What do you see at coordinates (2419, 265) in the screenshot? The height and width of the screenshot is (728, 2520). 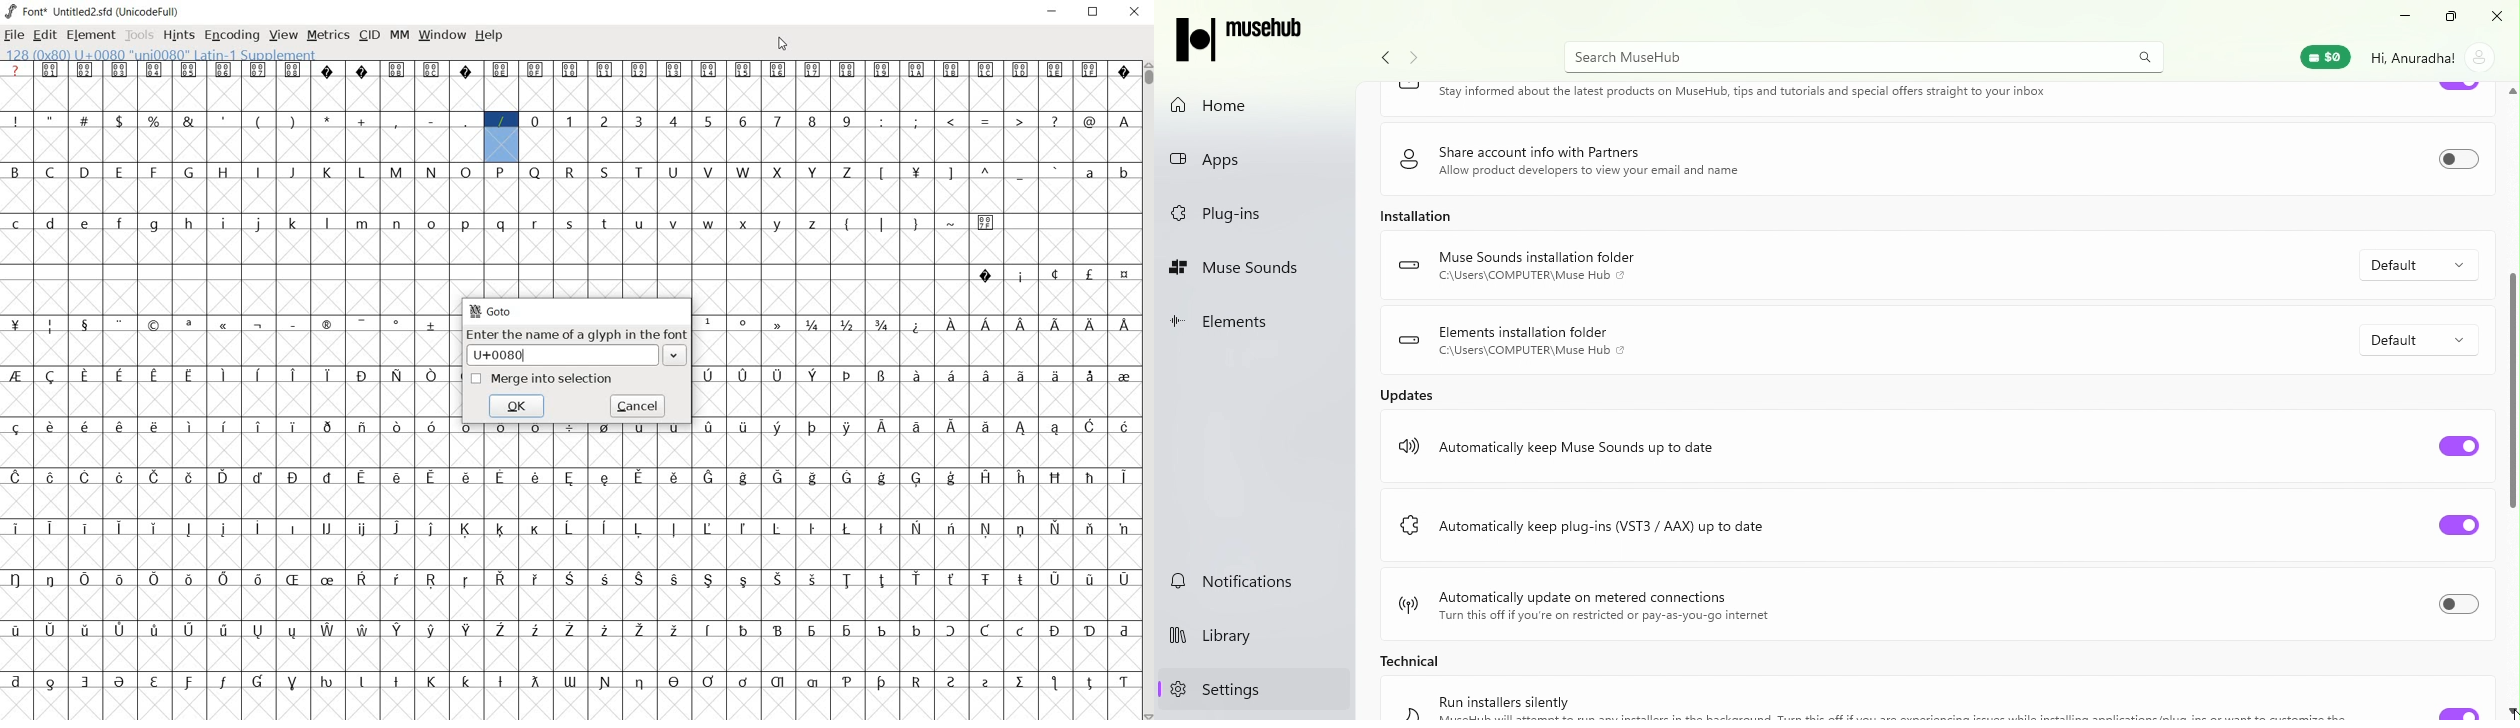 I see `Default` at bounding box center [2419, 265].